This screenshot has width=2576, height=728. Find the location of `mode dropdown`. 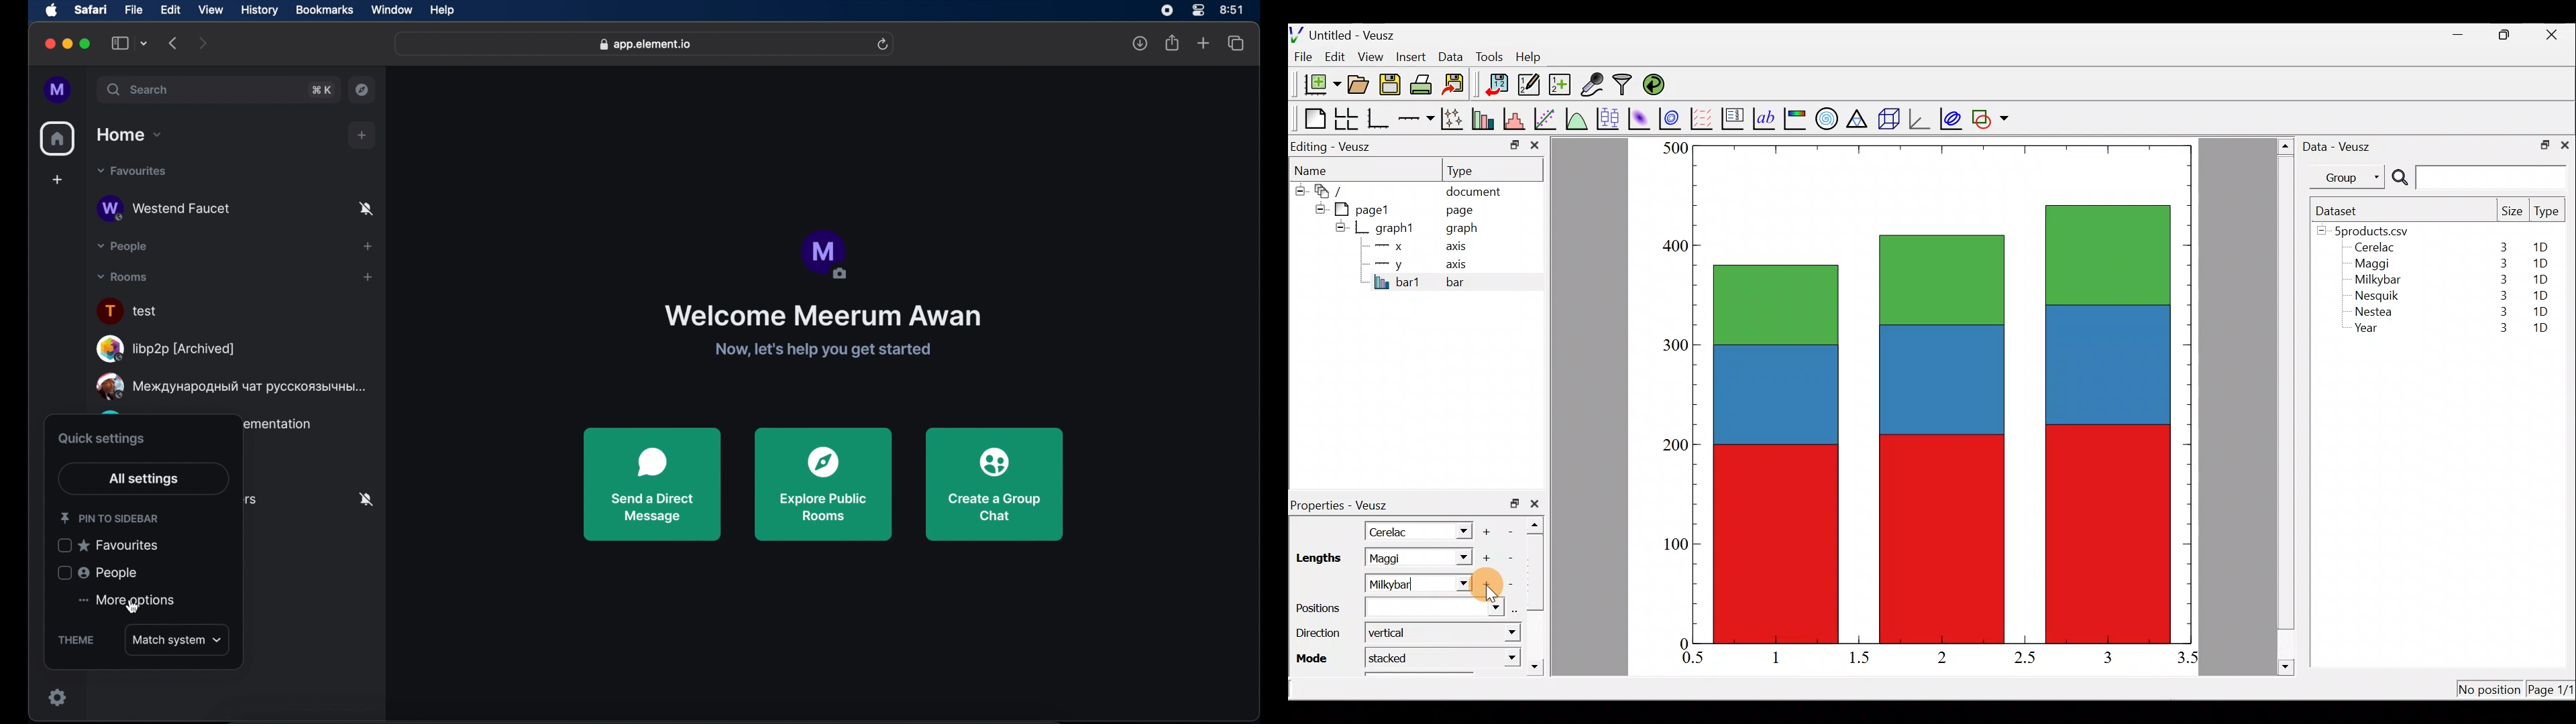

mode dropdown is located at coordinates (1498, 657).